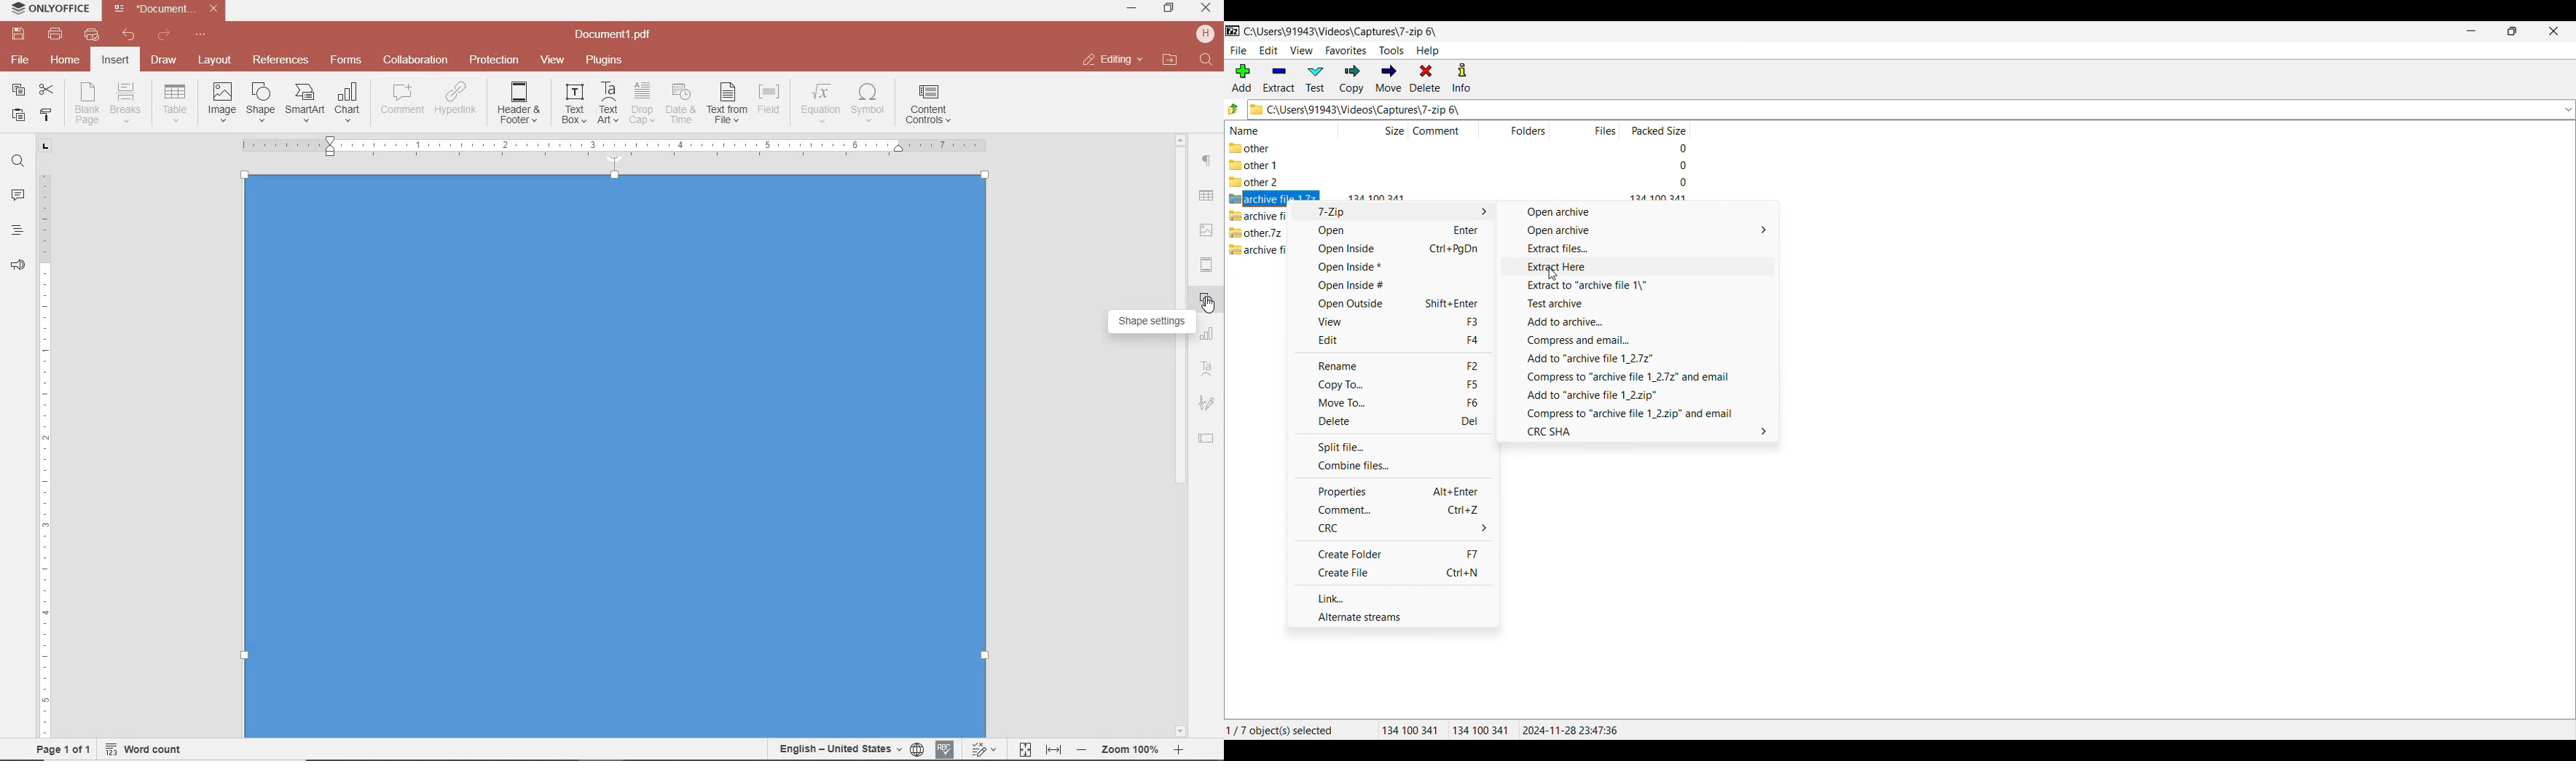  Describe the element at coordinates (520, 104) in the screenshot. I see `EDIT HEADER OR FOOTER` at that location.